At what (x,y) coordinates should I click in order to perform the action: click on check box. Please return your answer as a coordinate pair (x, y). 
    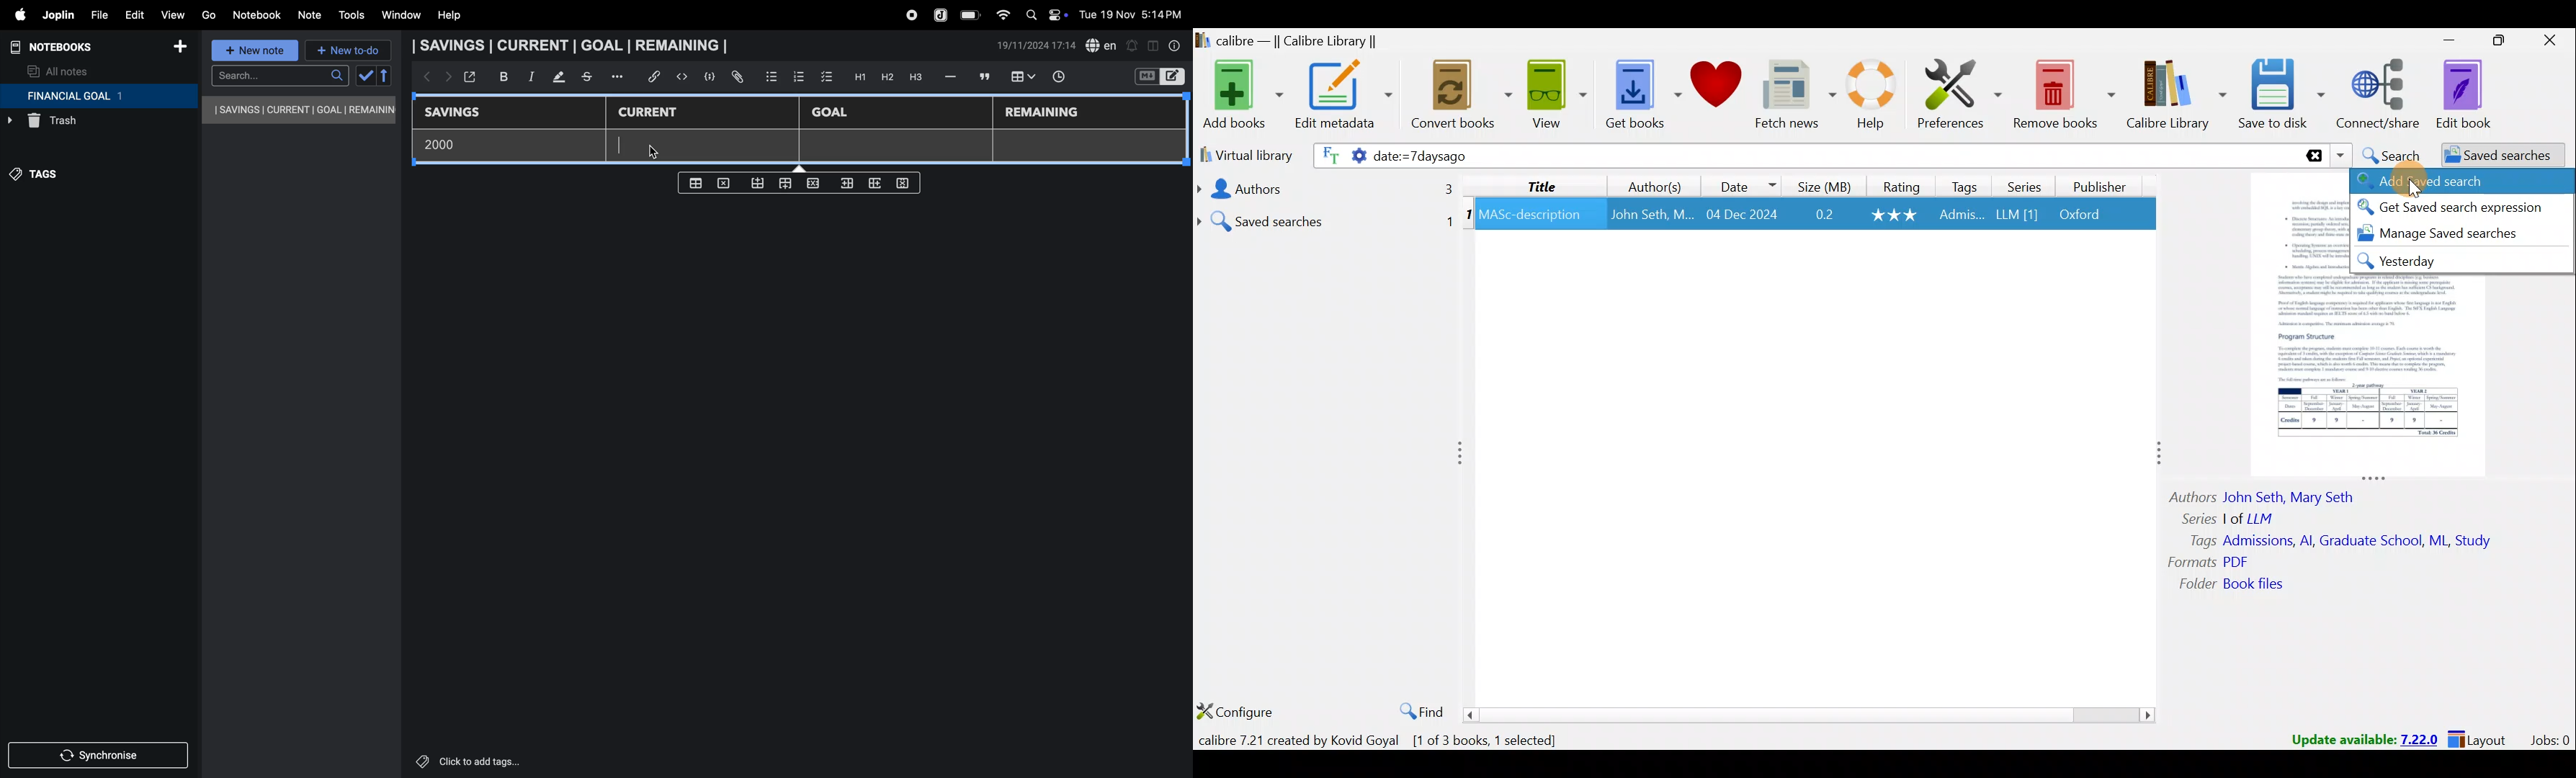
    Looking at the image, I should click on (827, 77).